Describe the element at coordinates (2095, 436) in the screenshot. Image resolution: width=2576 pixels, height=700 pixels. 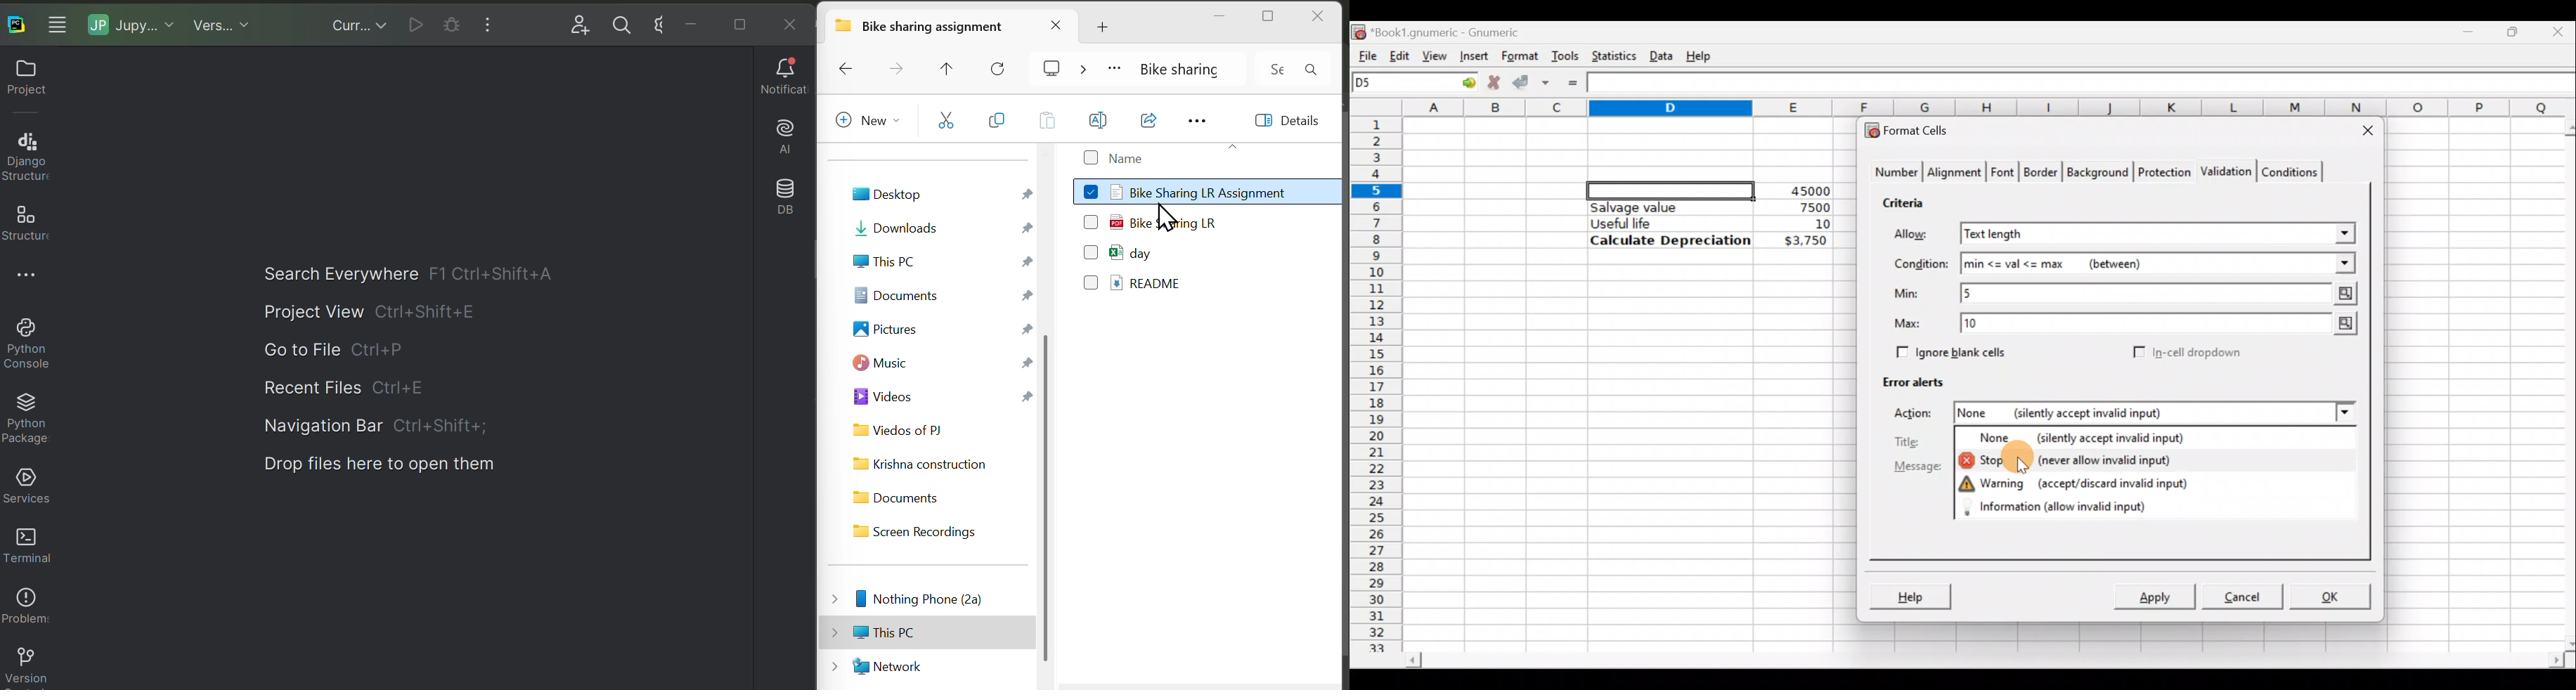
I see `None (silently accept invalid input)` at that location.